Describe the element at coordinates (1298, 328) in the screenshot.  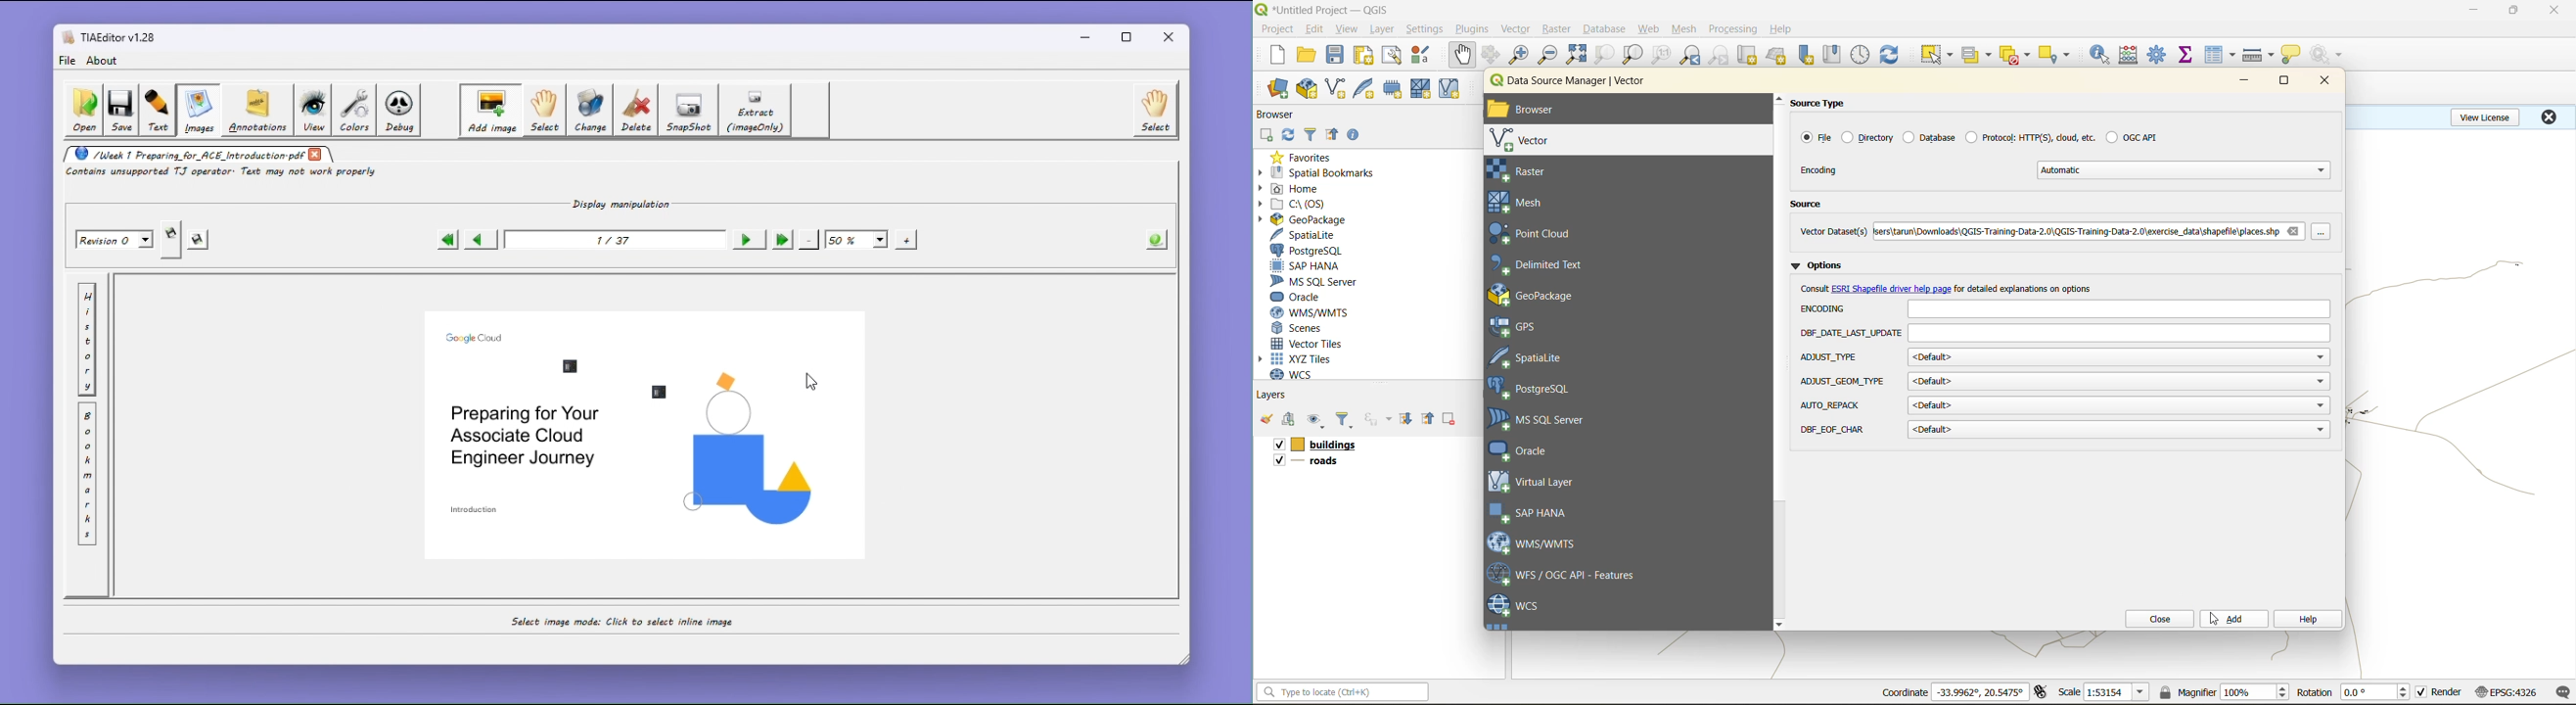
I see `scenes` at that location.